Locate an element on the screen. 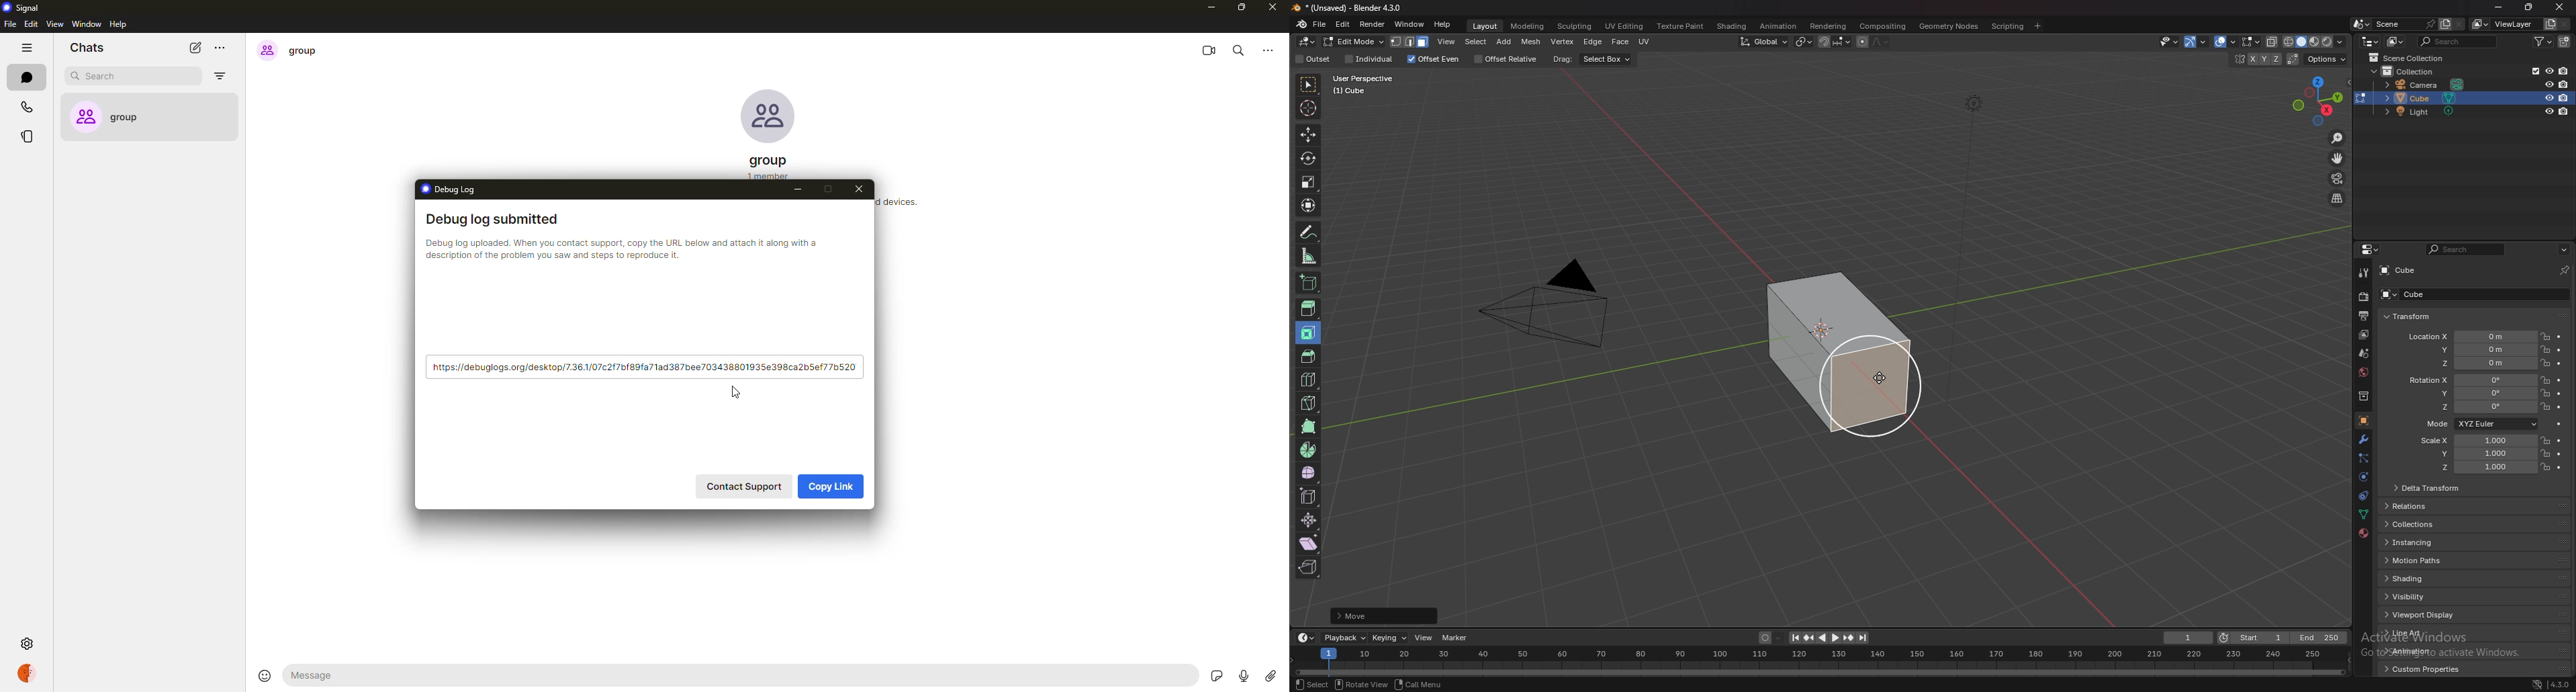 The width and height of the screenshot is (2576, 700). visibility is located at coordinates (2423, 596).